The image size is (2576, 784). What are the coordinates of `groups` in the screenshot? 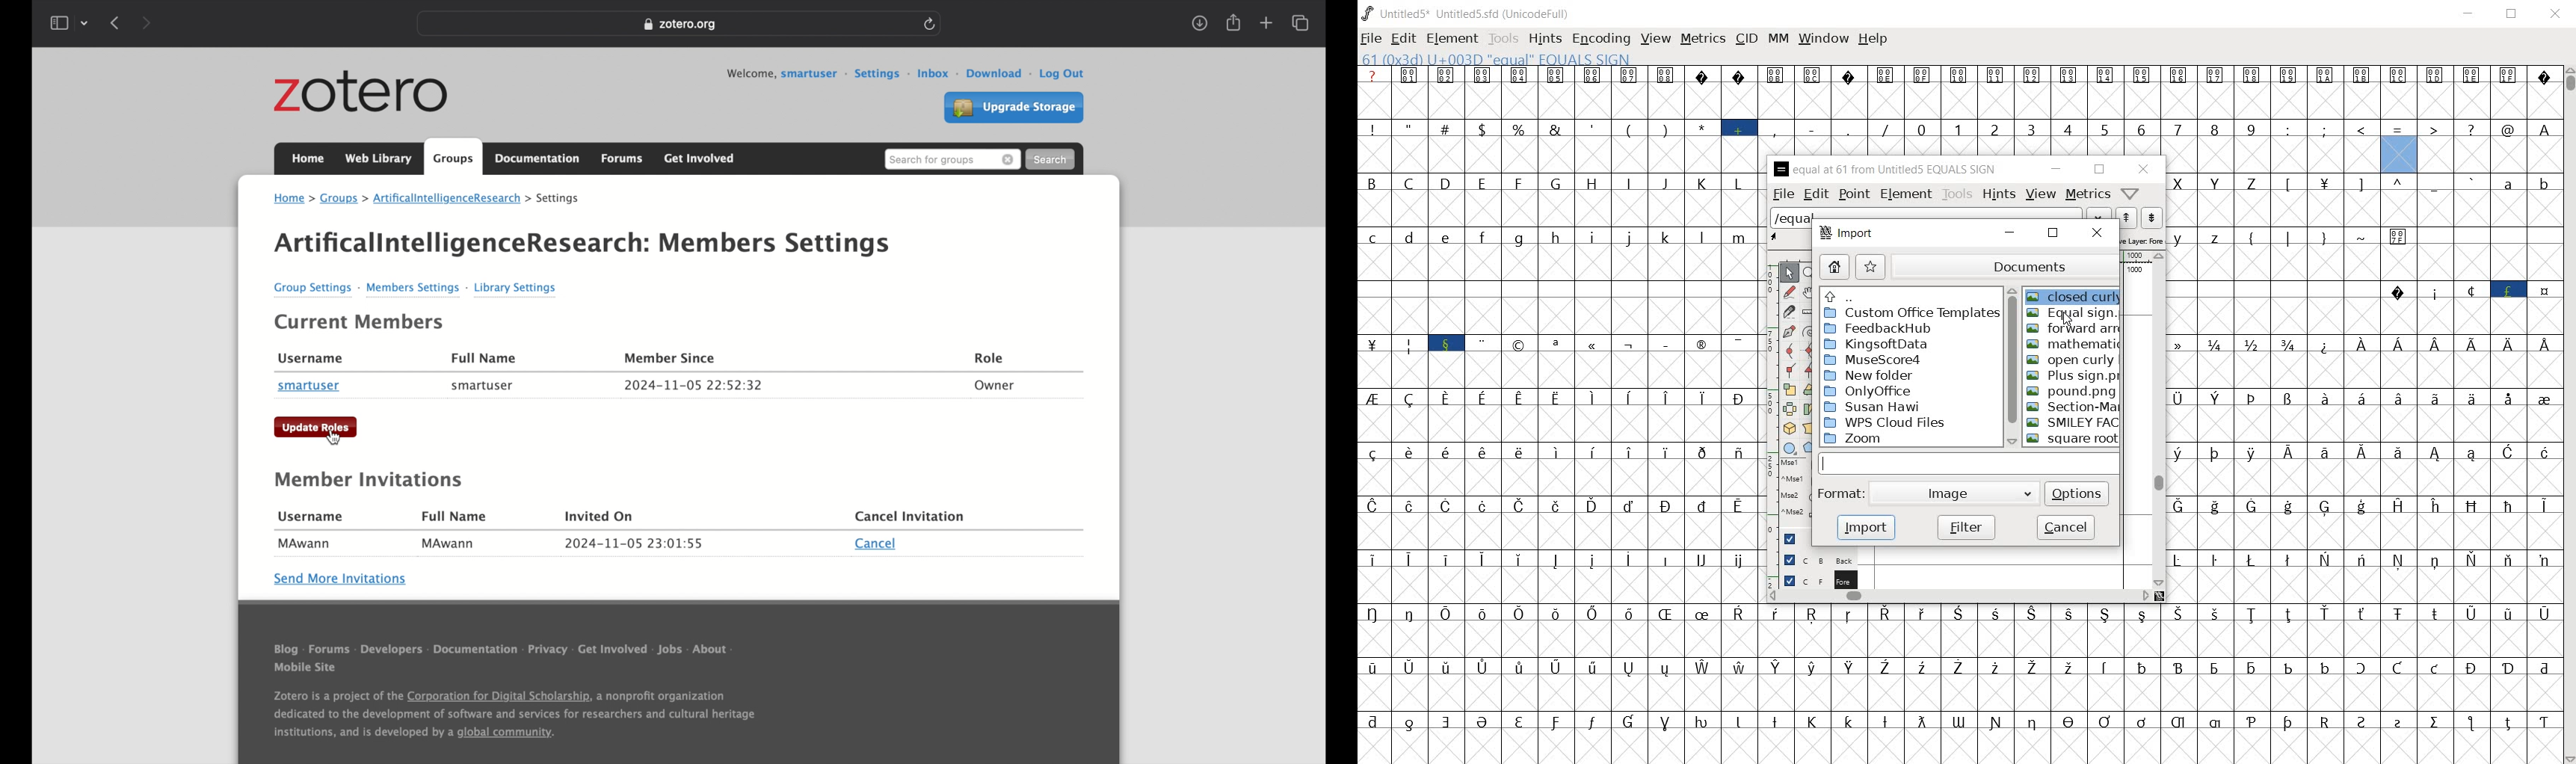 It's located at (344, 198).